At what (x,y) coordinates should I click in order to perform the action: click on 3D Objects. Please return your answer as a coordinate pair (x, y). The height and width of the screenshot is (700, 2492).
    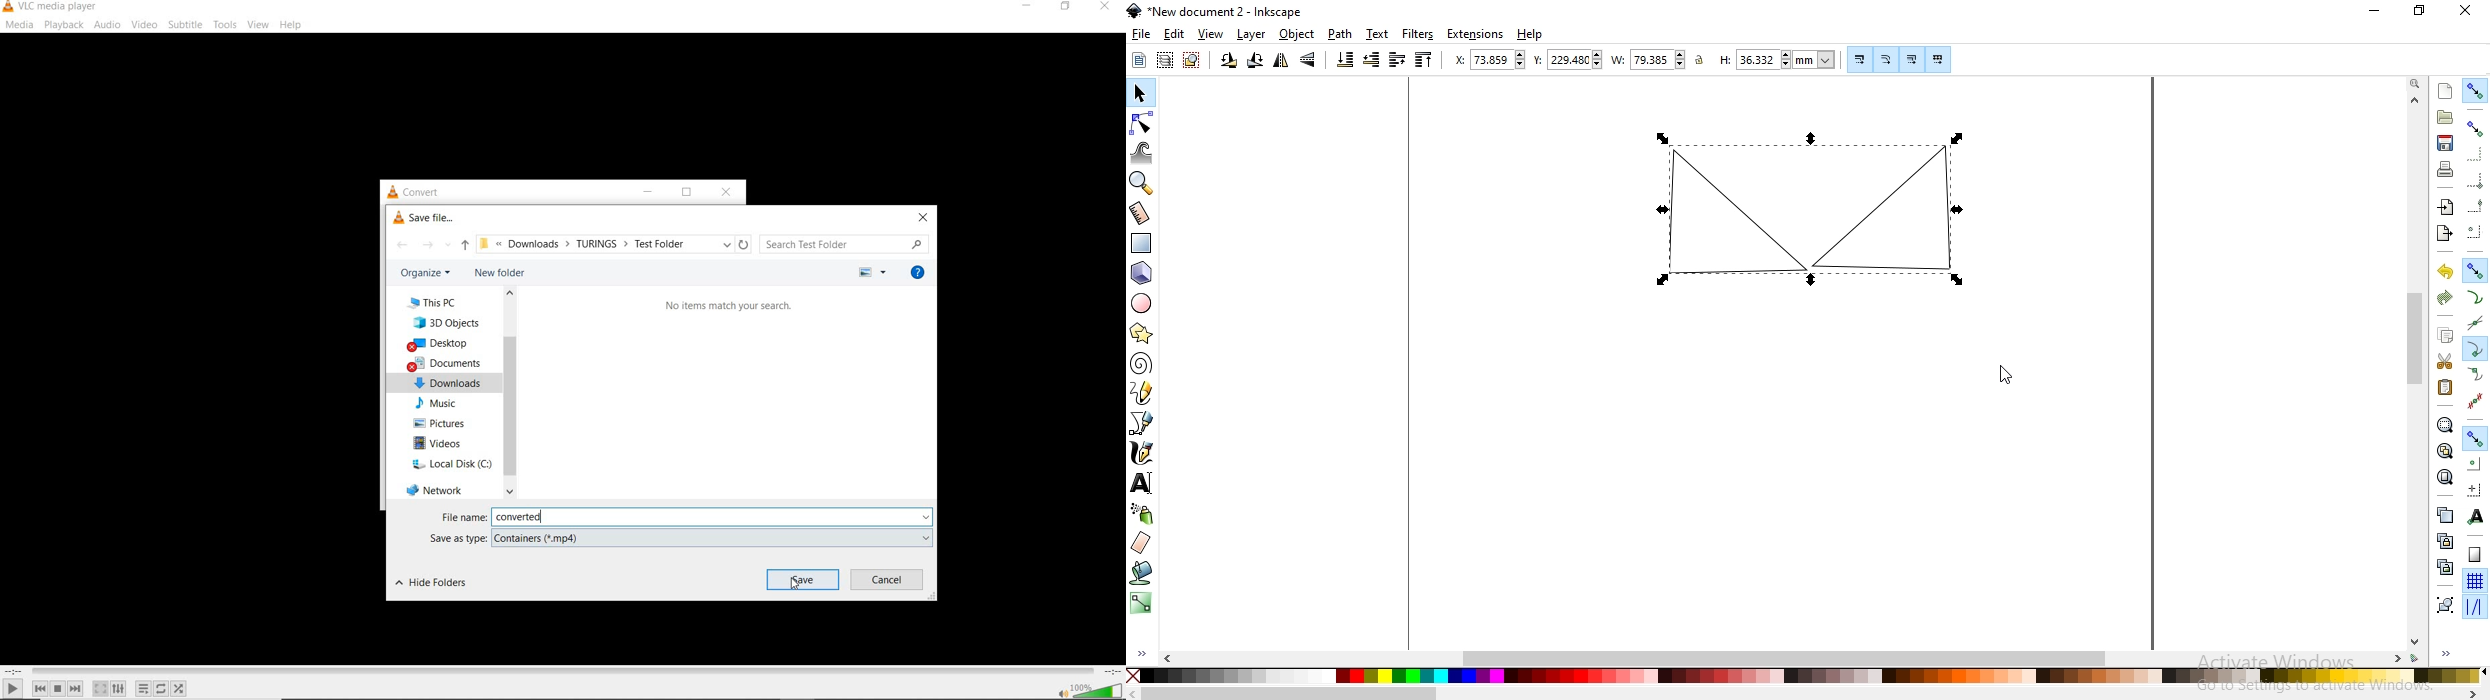
    Looking at the image, I should click on (448, 322).